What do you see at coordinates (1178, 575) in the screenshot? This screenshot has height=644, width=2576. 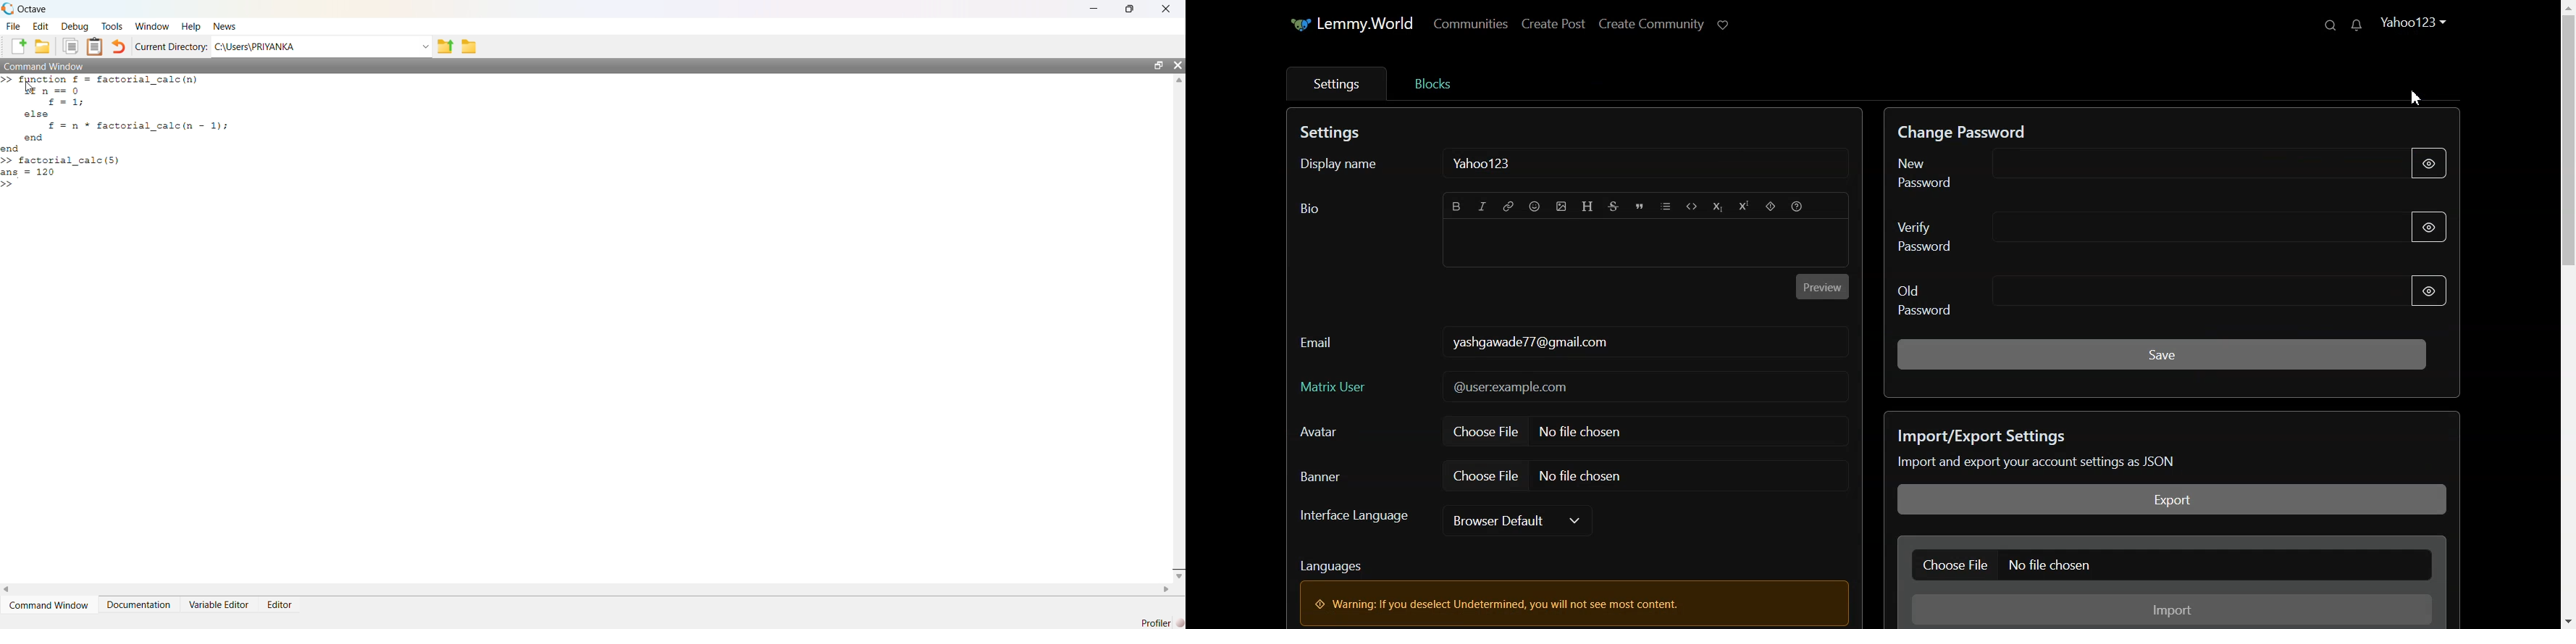 I see `scroll down` at bounding box center [1178, 575].